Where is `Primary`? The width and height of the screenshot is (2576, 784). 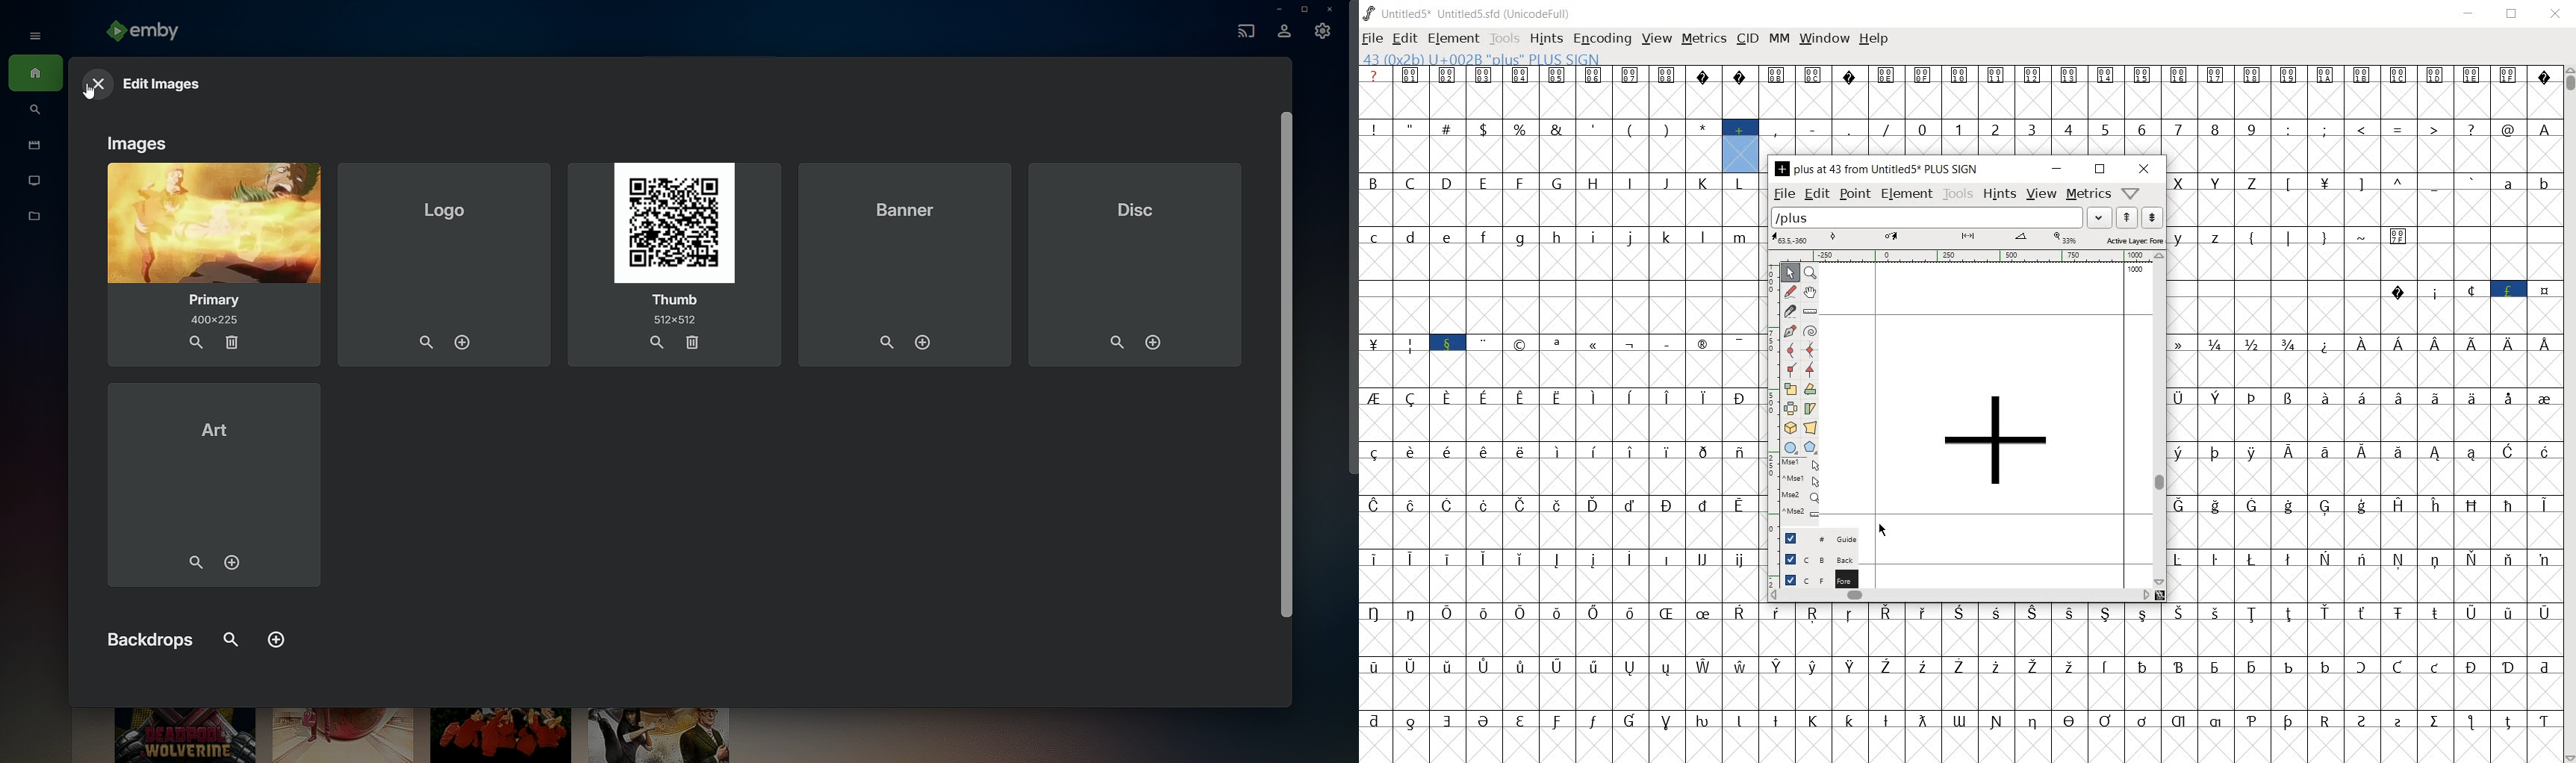
Primary is located at coordinates (210, 265).